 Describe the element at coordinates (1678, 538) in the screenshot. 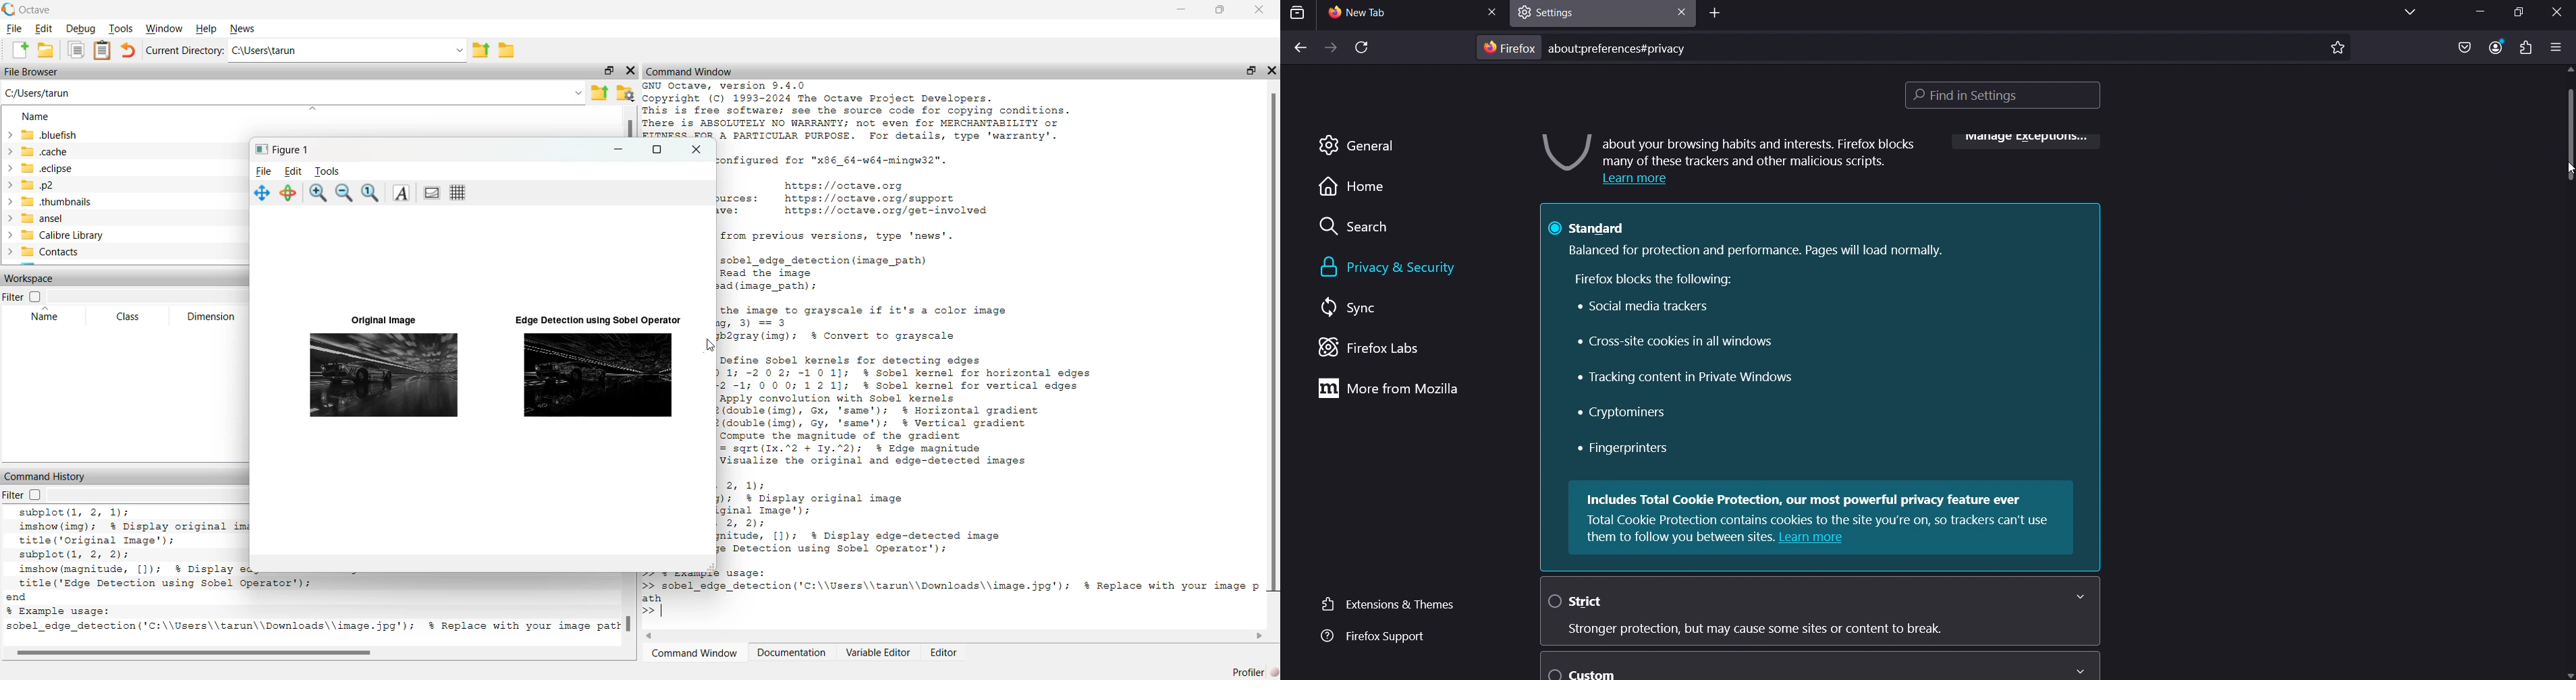

I see `them to follow you between sites.` at that location.